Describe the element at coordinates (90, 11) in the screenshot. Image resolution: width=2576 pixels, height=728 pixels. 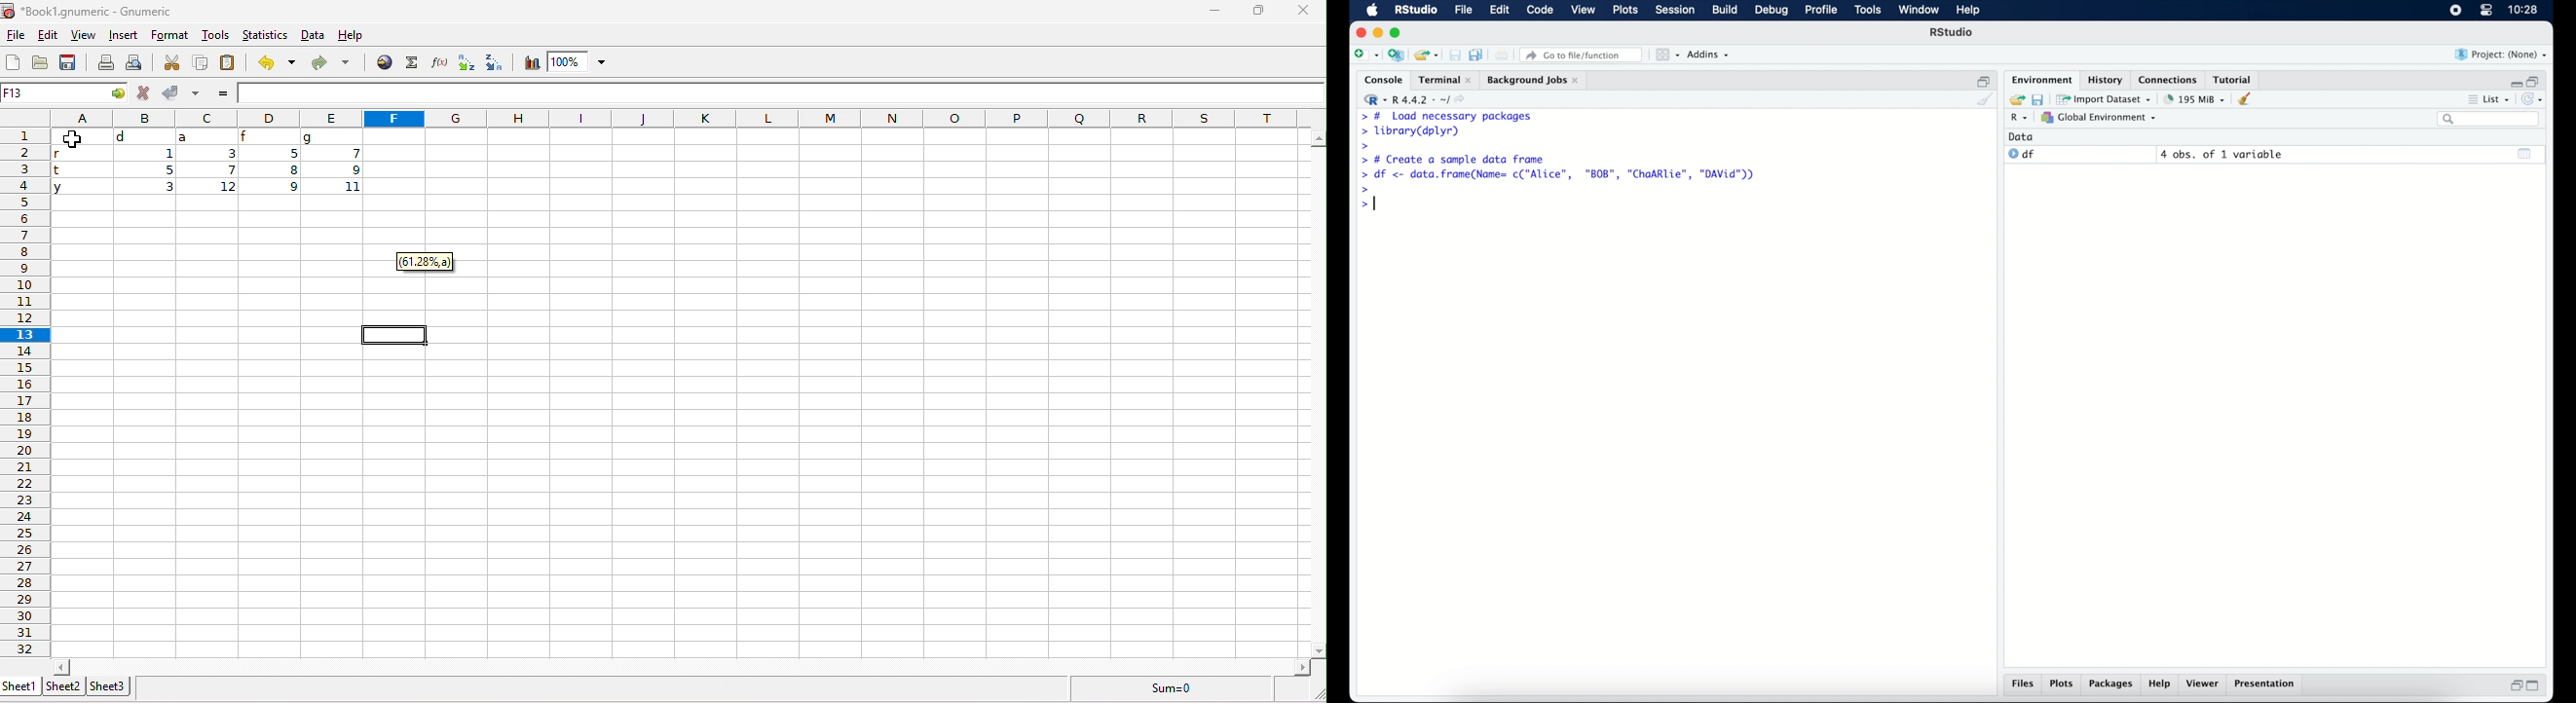
I see `Book1.gnumeric - Gnumeric` at that location.